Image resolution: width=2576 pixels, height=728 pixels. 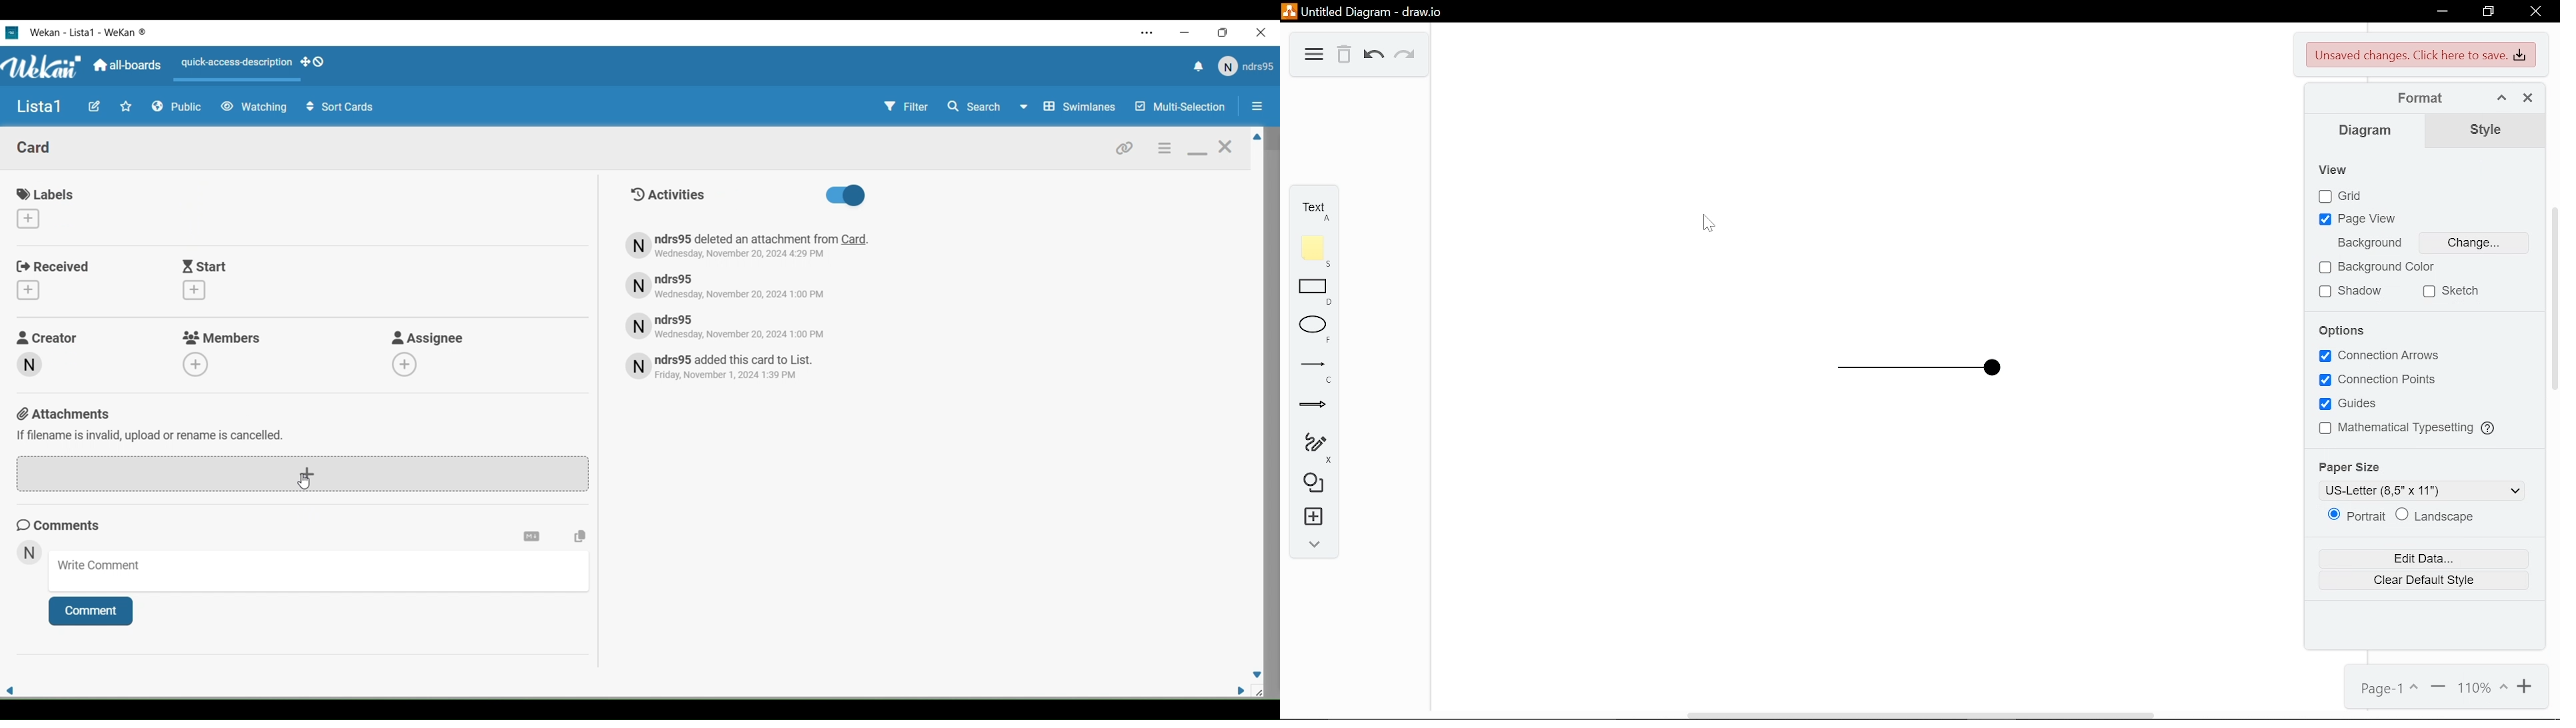 What do you see at coordinates (54, 267) in the screenshot?
I see `Received` at bounding box center [54, 267].